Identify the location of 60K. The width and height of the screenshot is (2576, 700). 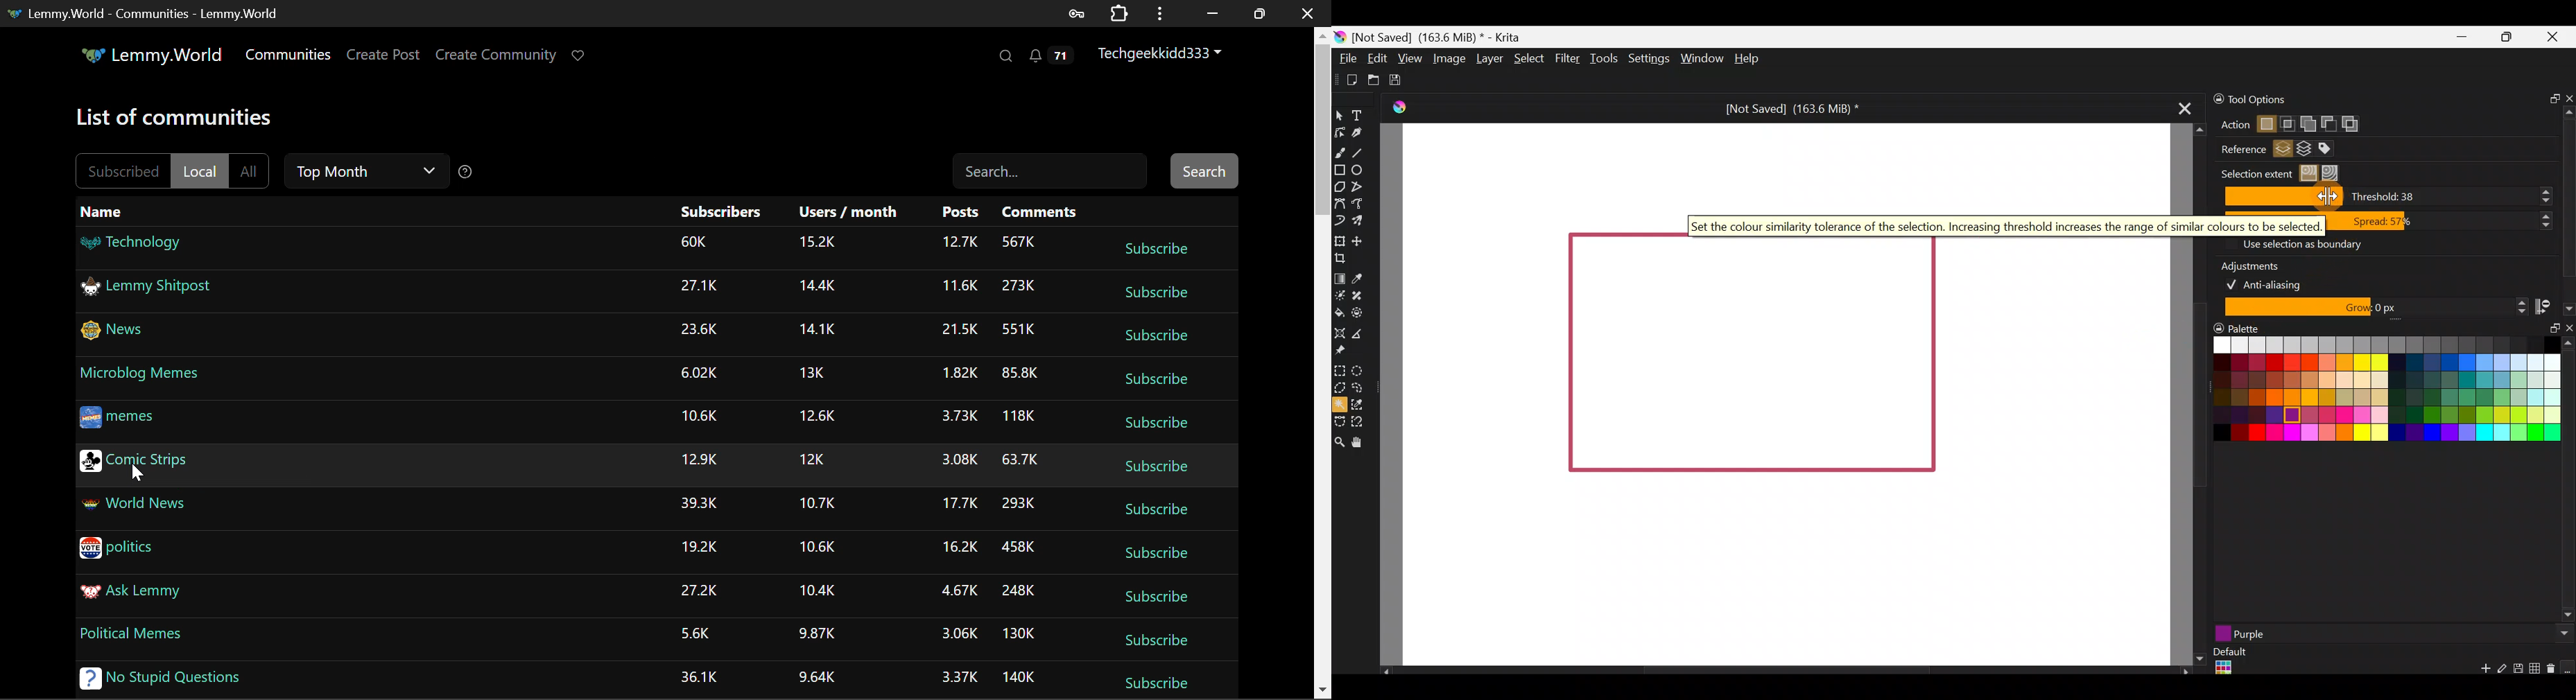
(695, 243).